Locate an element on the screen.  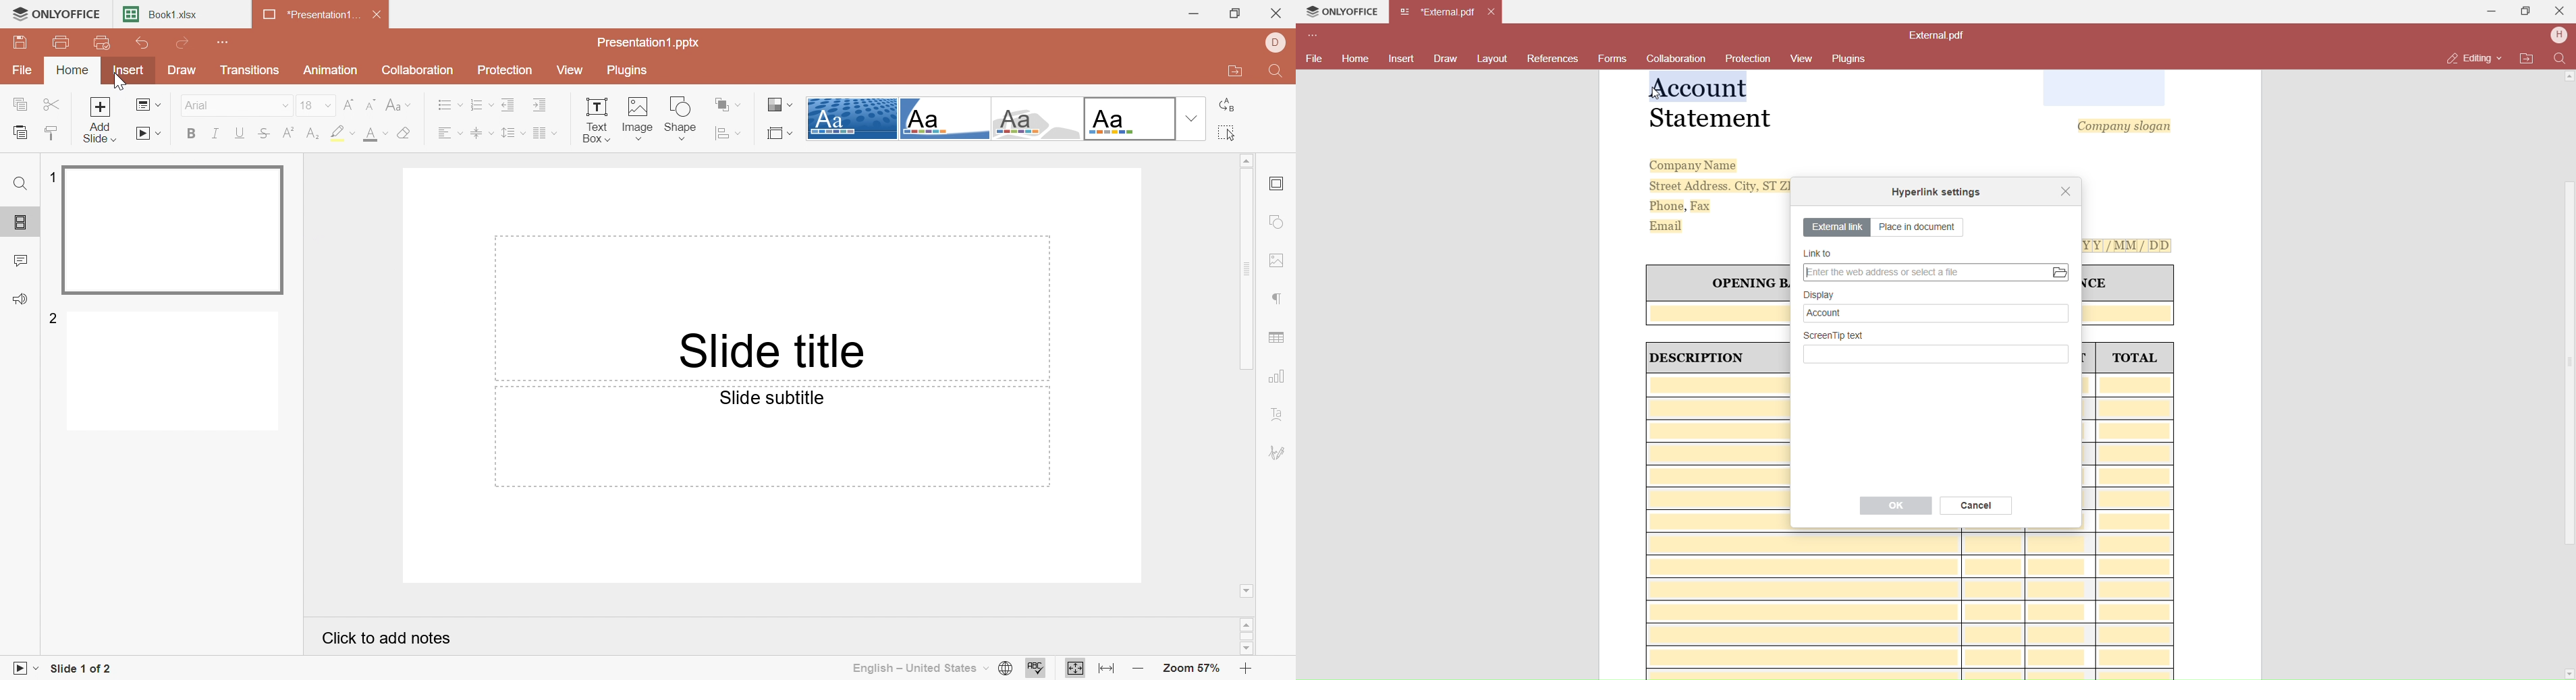
Check spelling is located at coordinates (1035, 670).